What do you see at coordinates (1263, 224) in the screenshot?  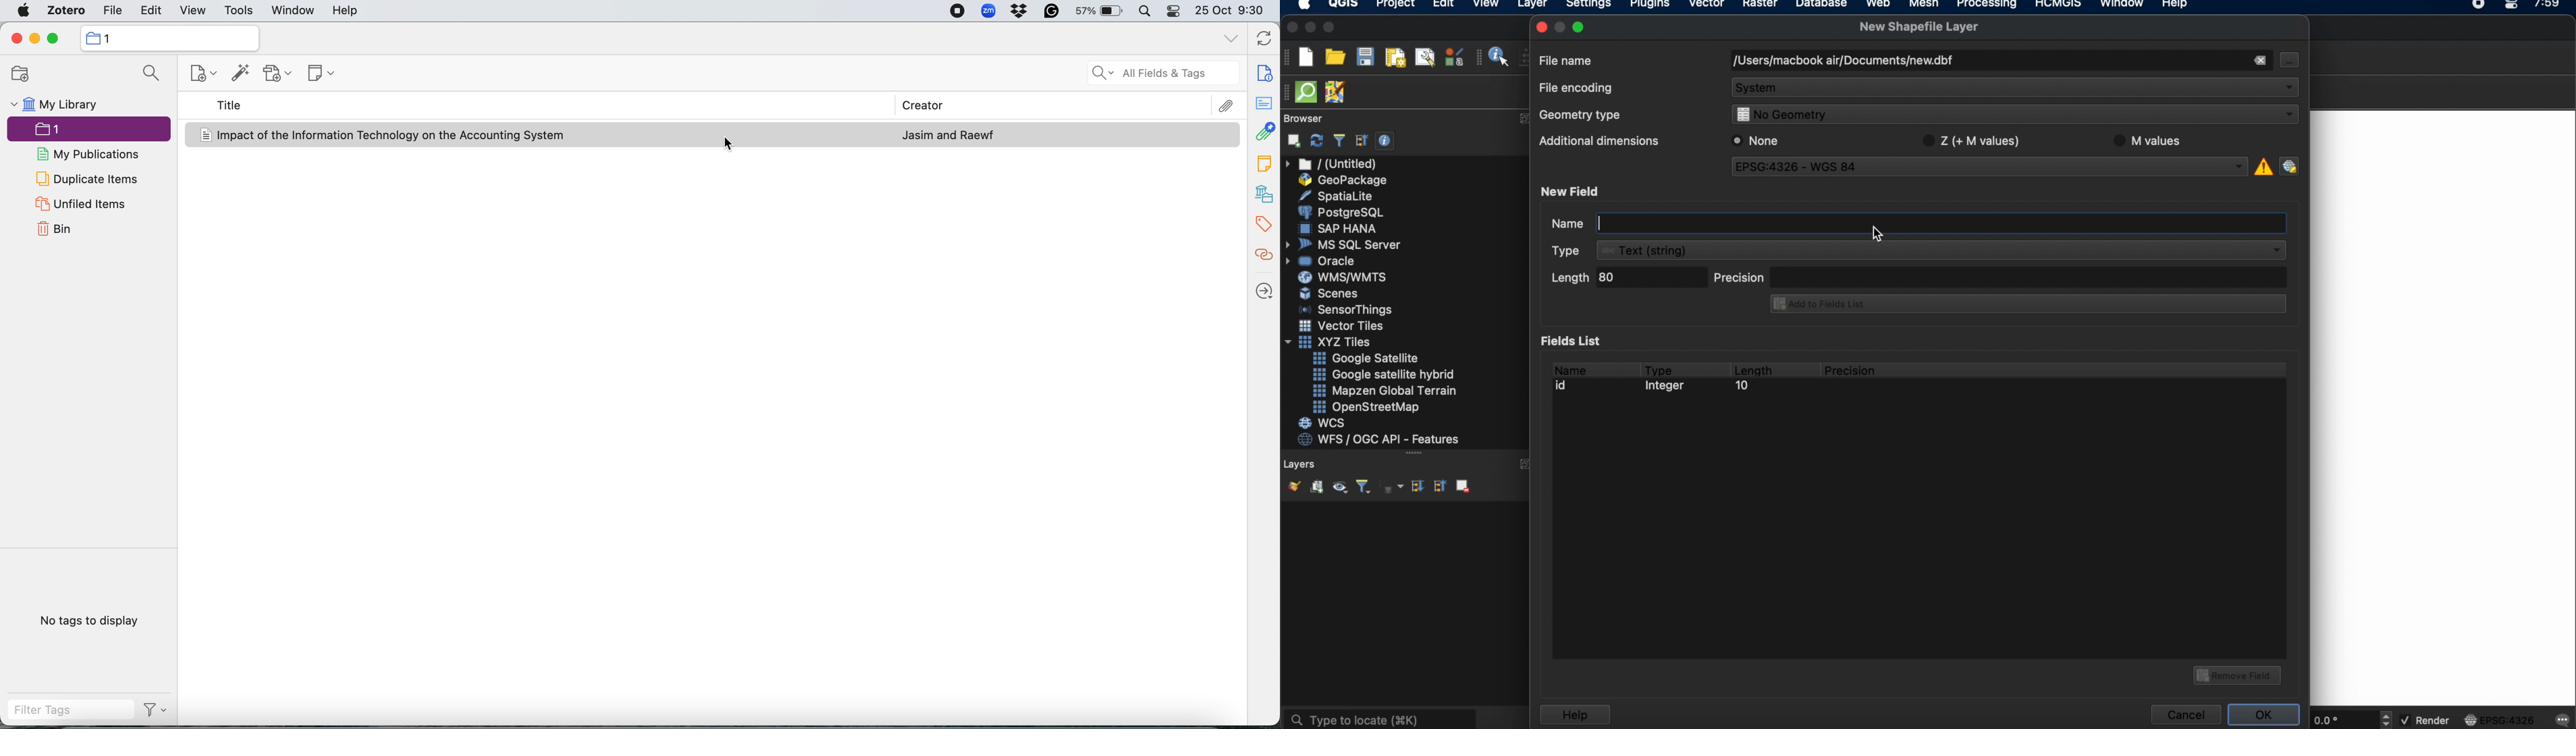 I see `tags` at bounding box center [1263, 224].